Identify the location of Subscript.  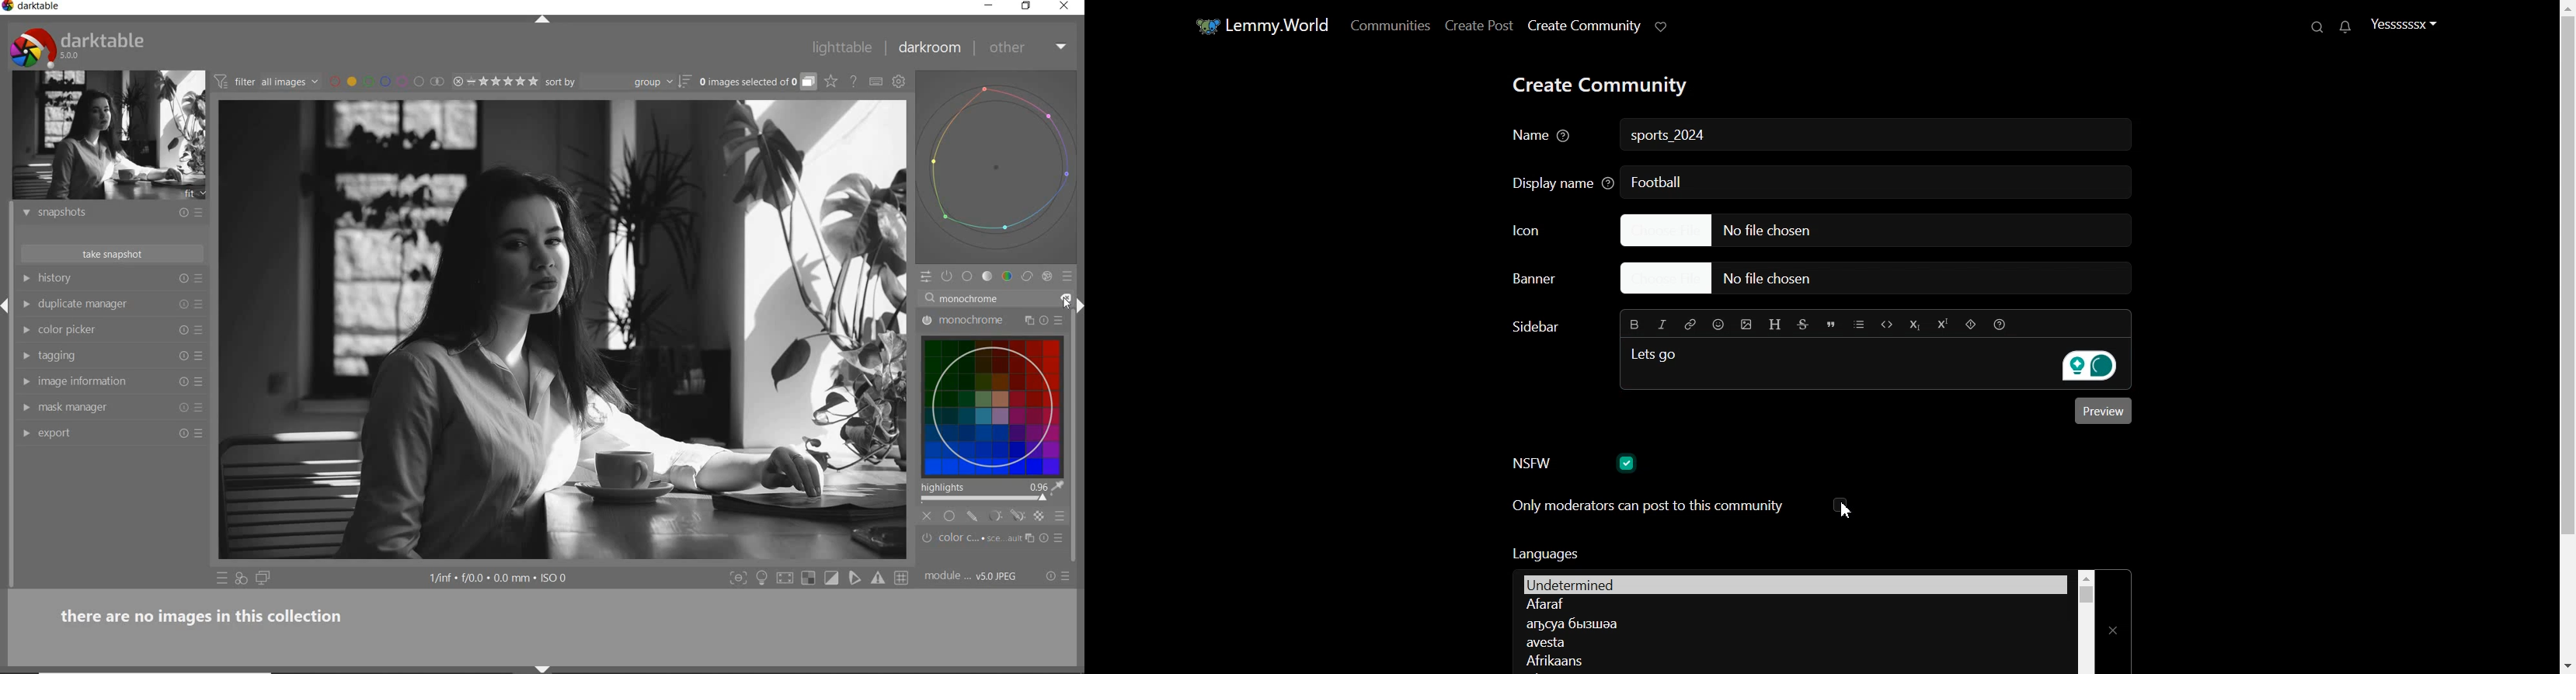
(1913, 325).